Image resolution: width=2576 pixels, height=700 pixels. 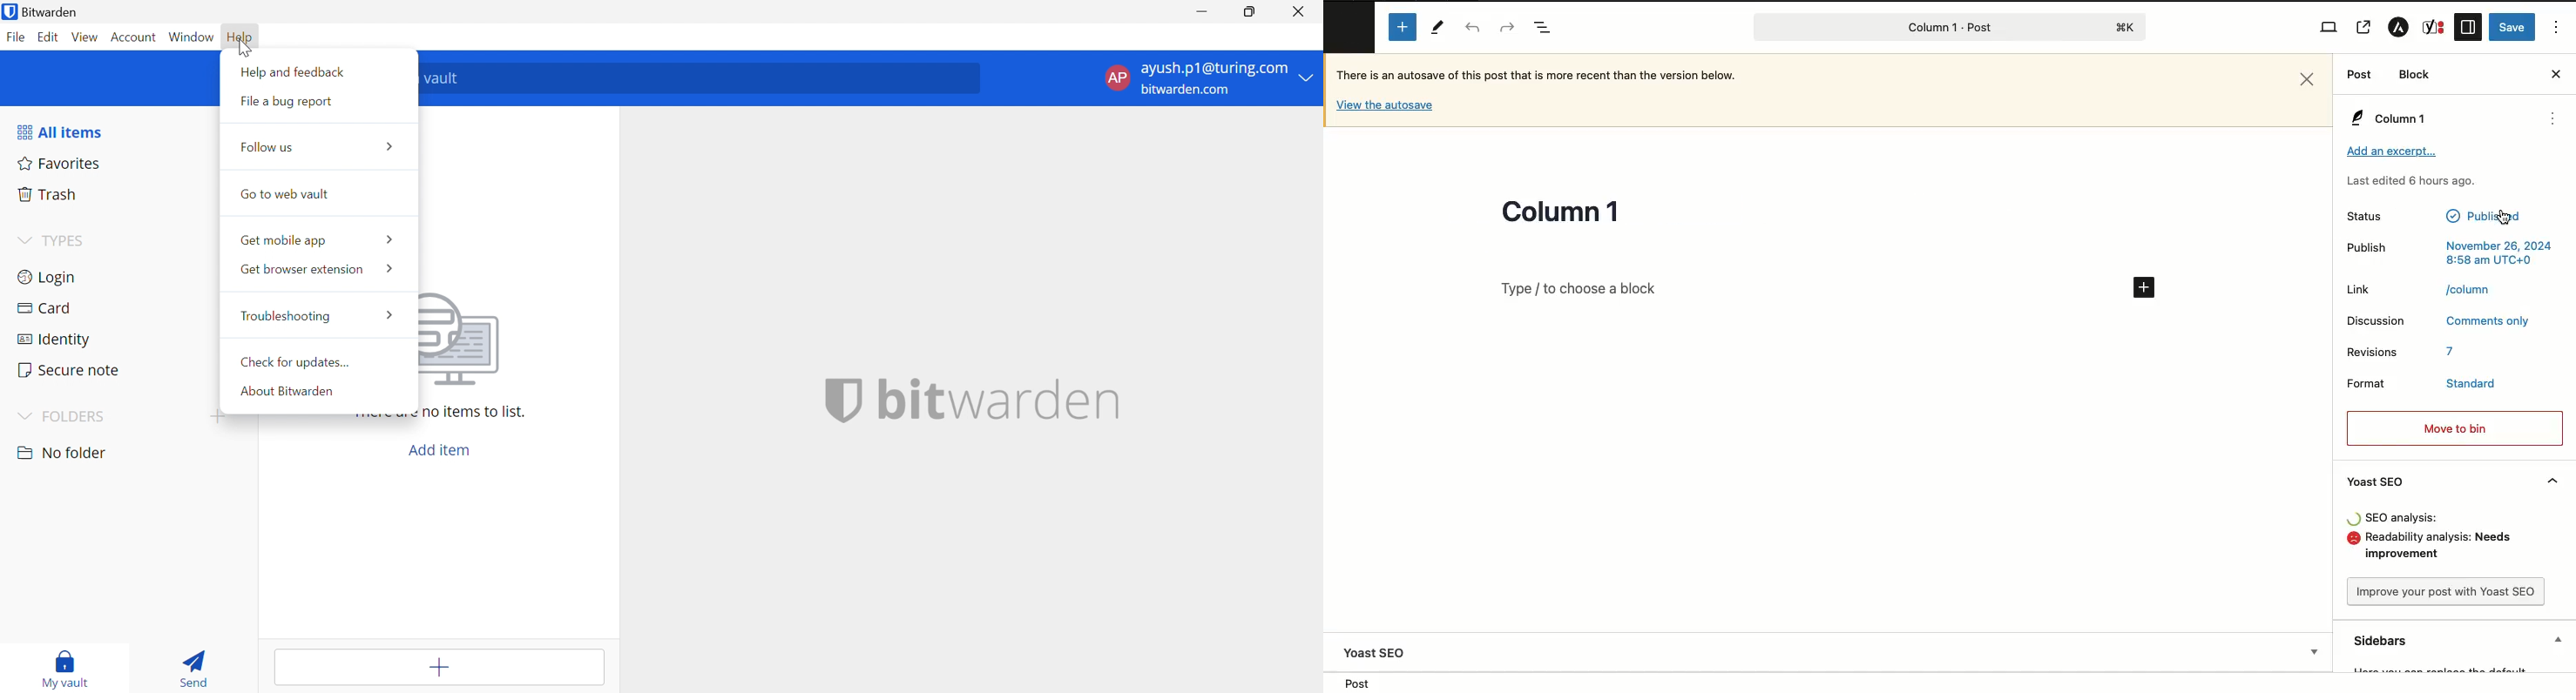 I want to click on Minimize, so click(x=1201, y=13).